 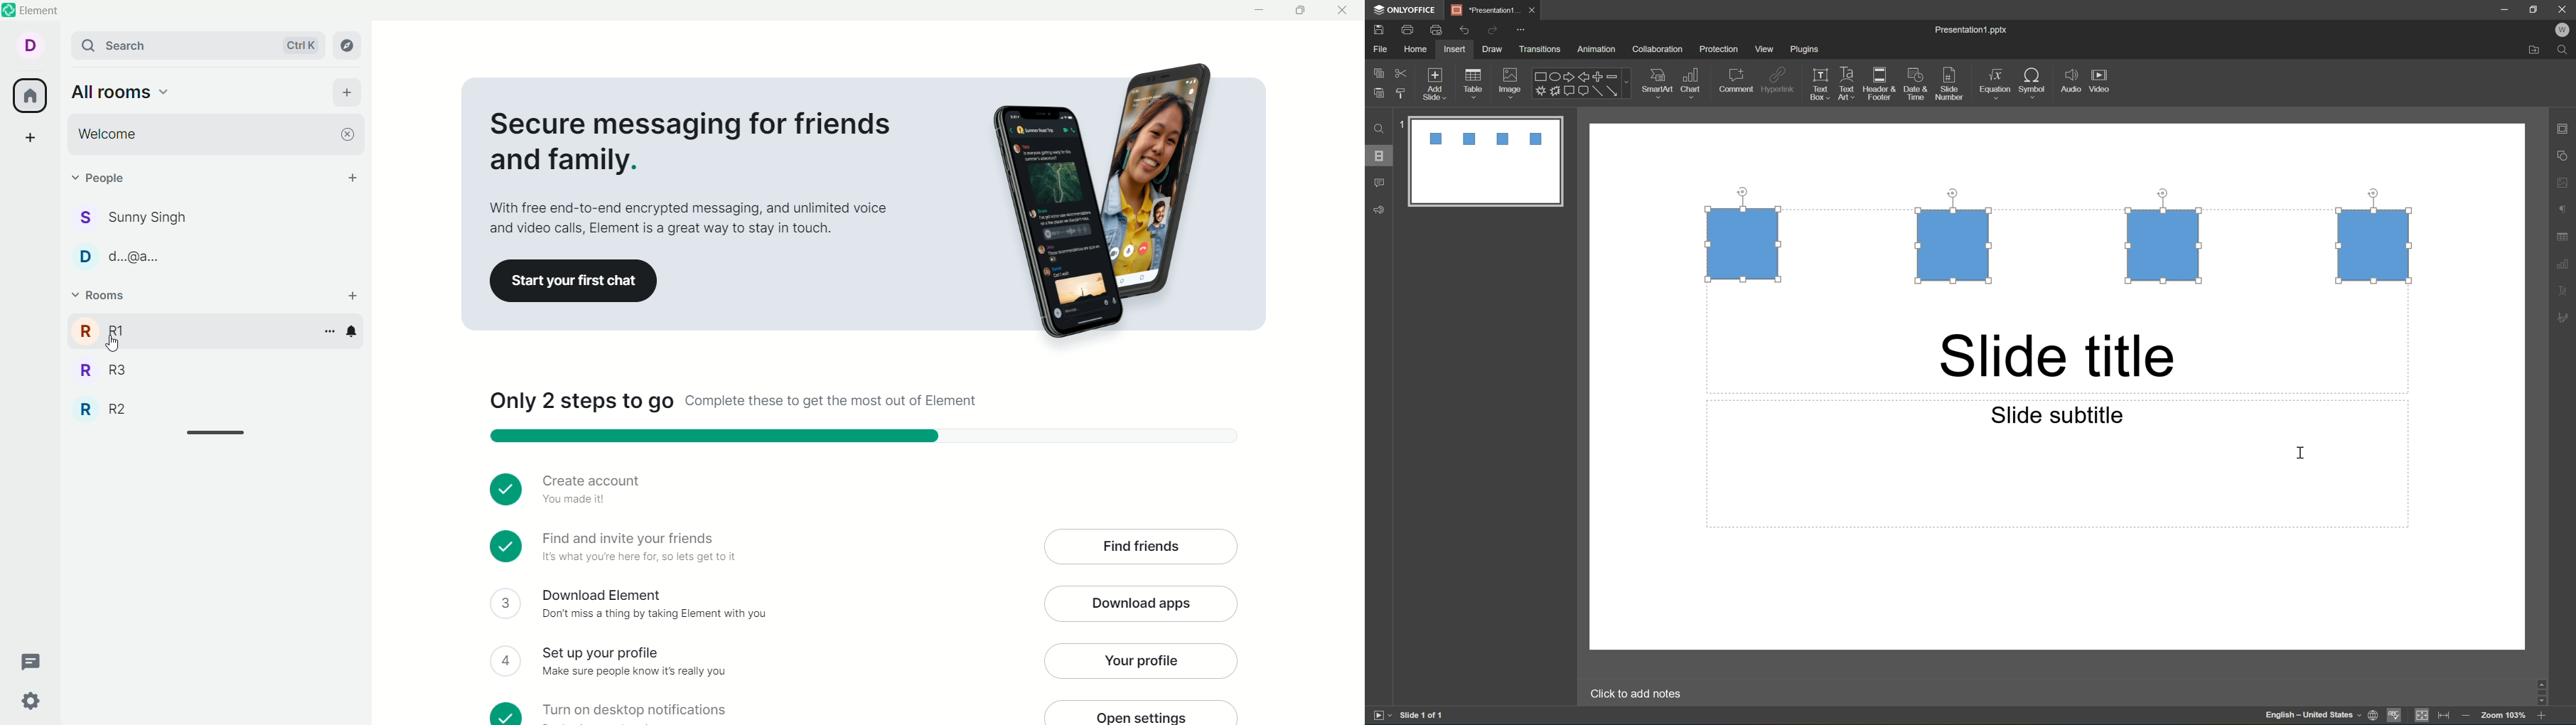 What do you see at coordinates (506, 489) in the screenshot?
I see `Indicates step is done` at bounding box center [506, 489].